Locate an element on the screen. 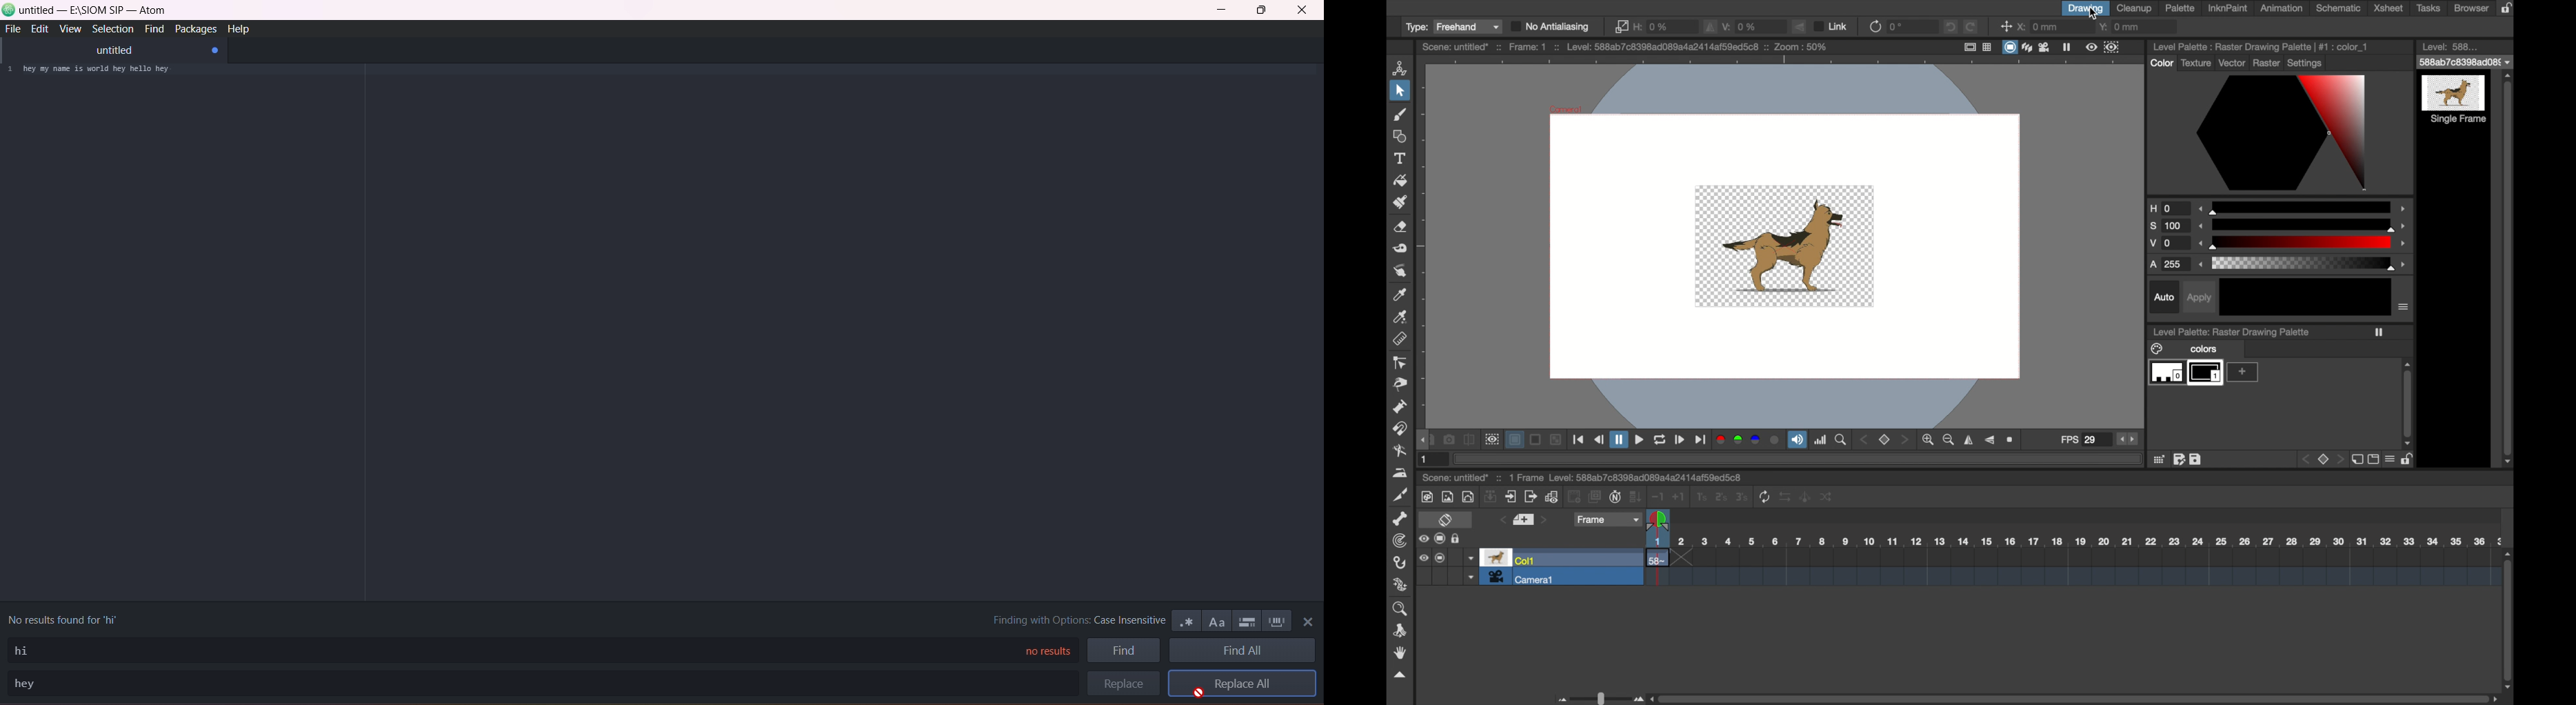 This screenshot has width=2576, height=728. browser is located at coordinates (2472, 8).